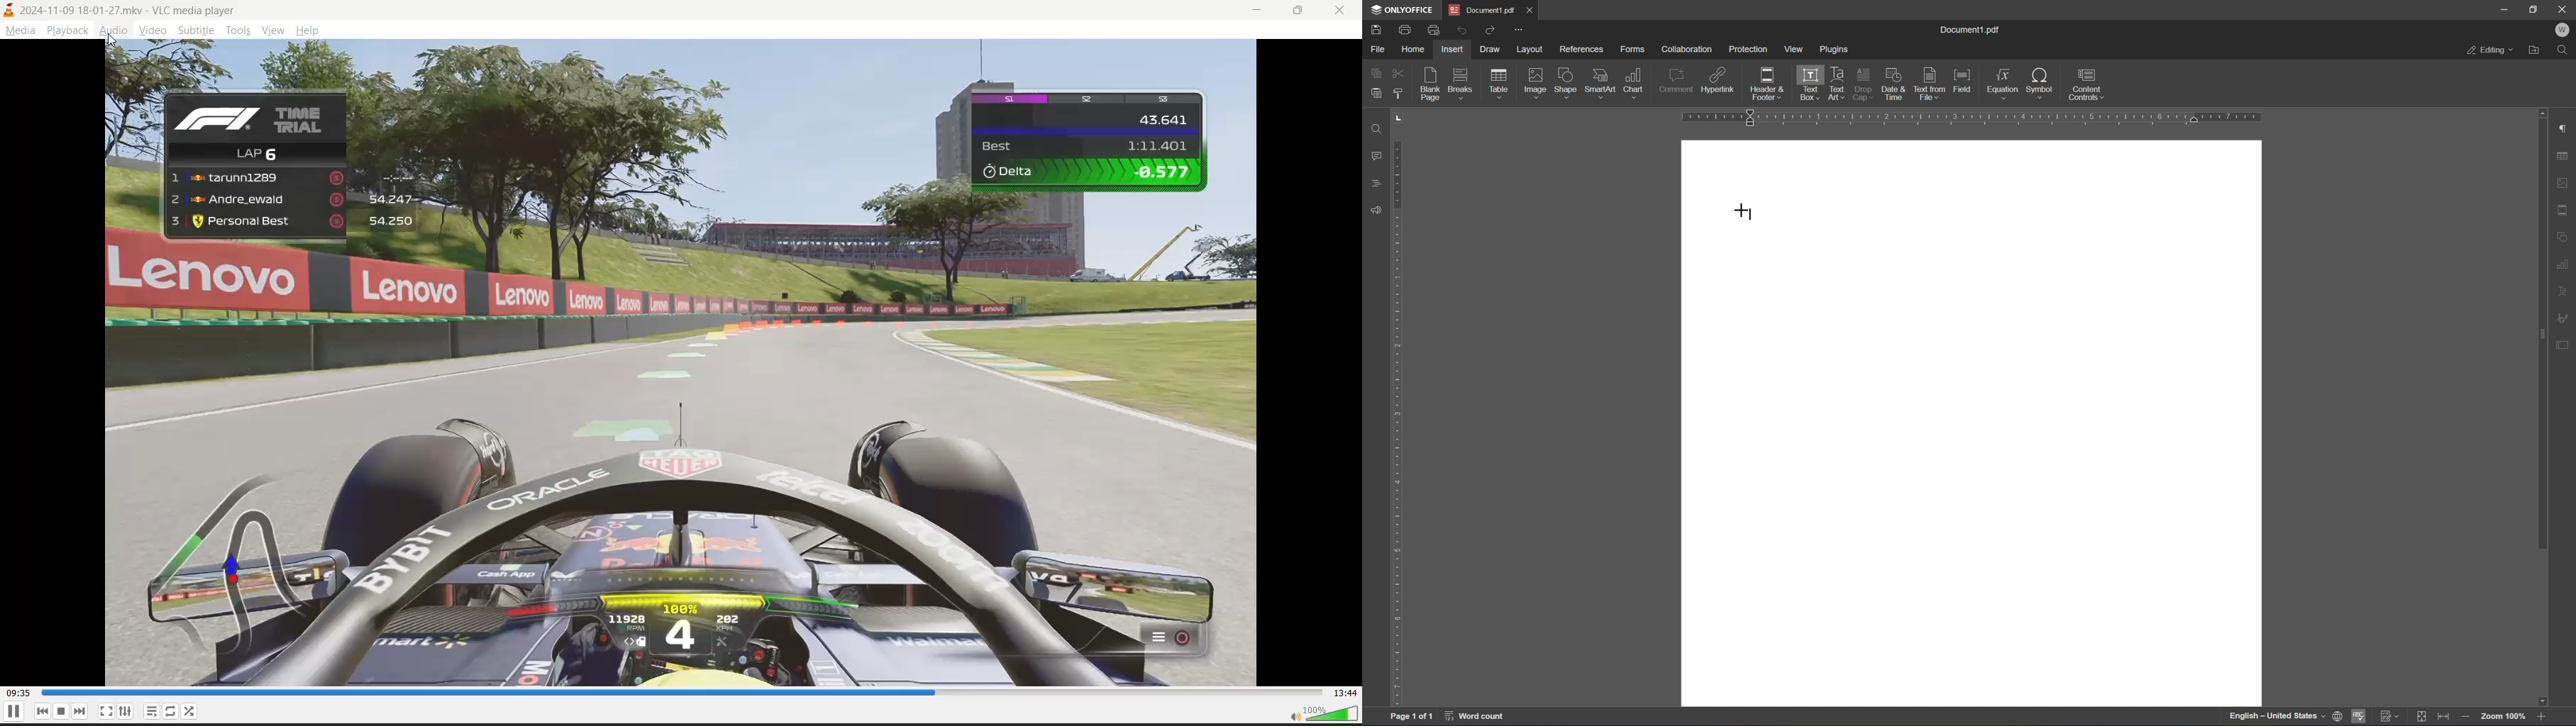  I want to click on table, so click(1499, 85).